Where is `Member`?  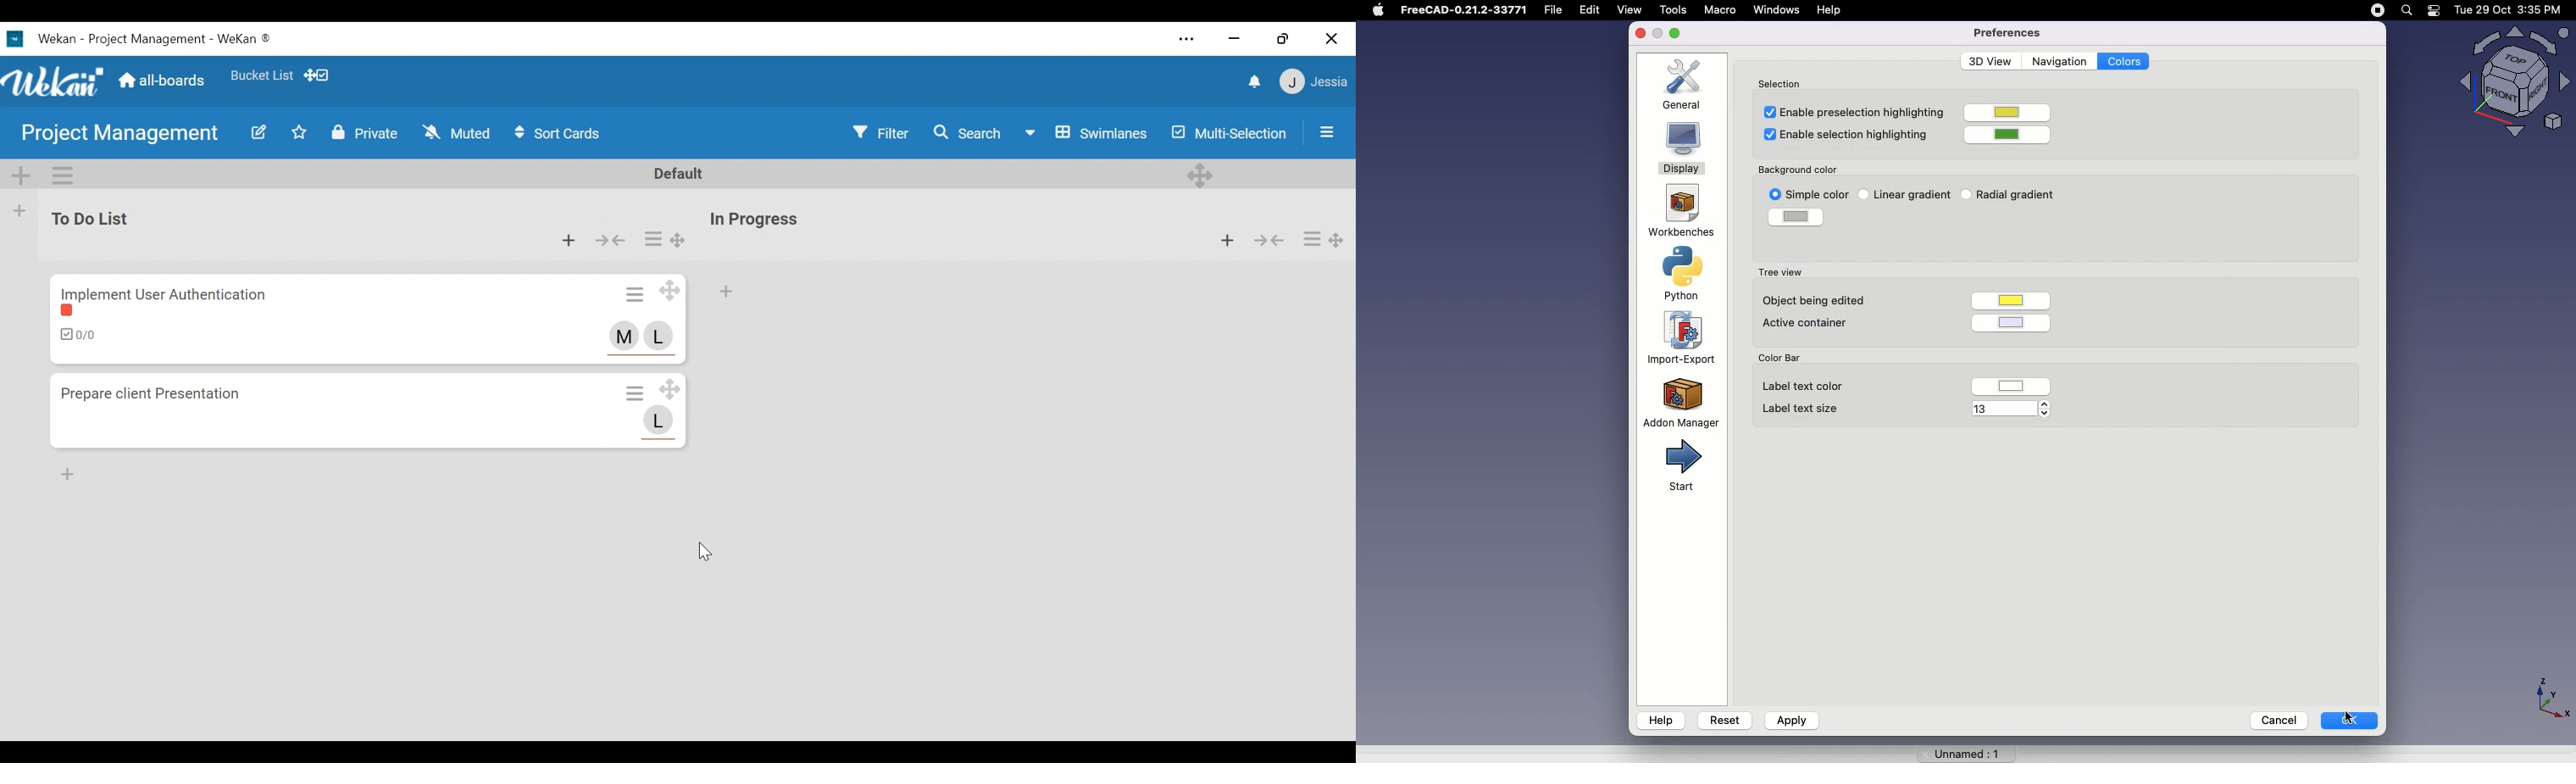 Member is located at coordinates (659, 420).